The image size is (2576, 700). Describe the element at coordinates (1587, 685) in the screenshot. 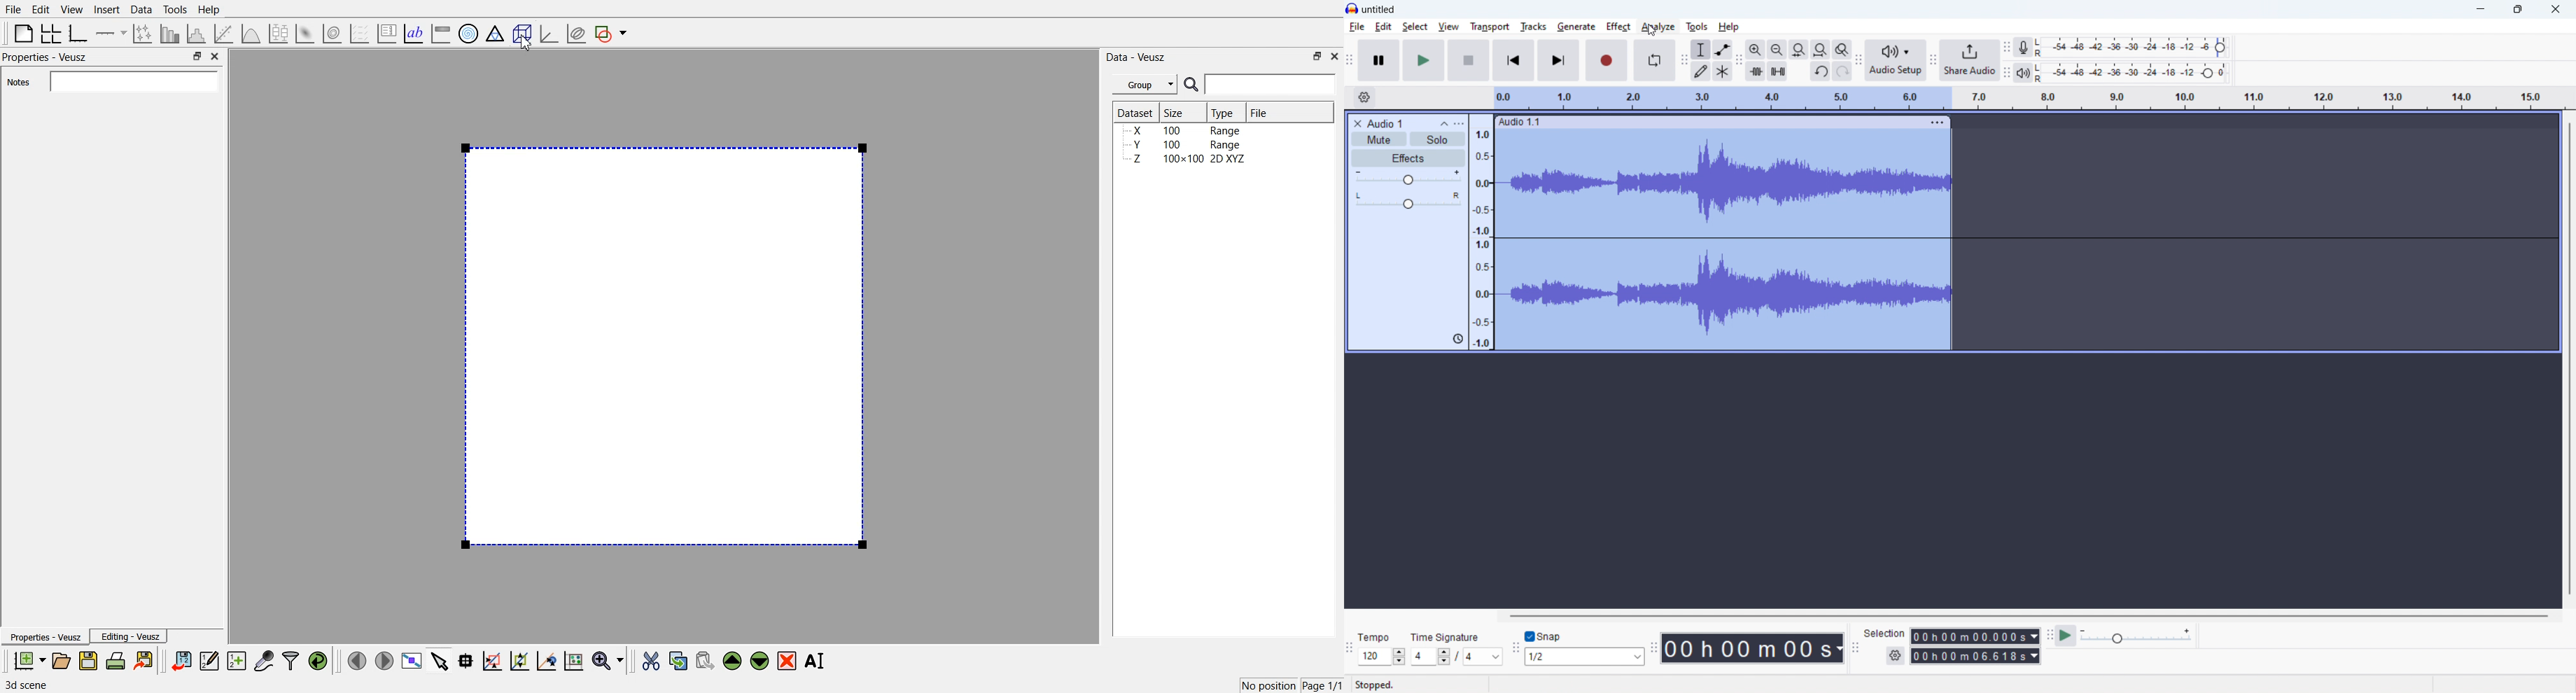

I see `Click and drag to select audio` at that location.